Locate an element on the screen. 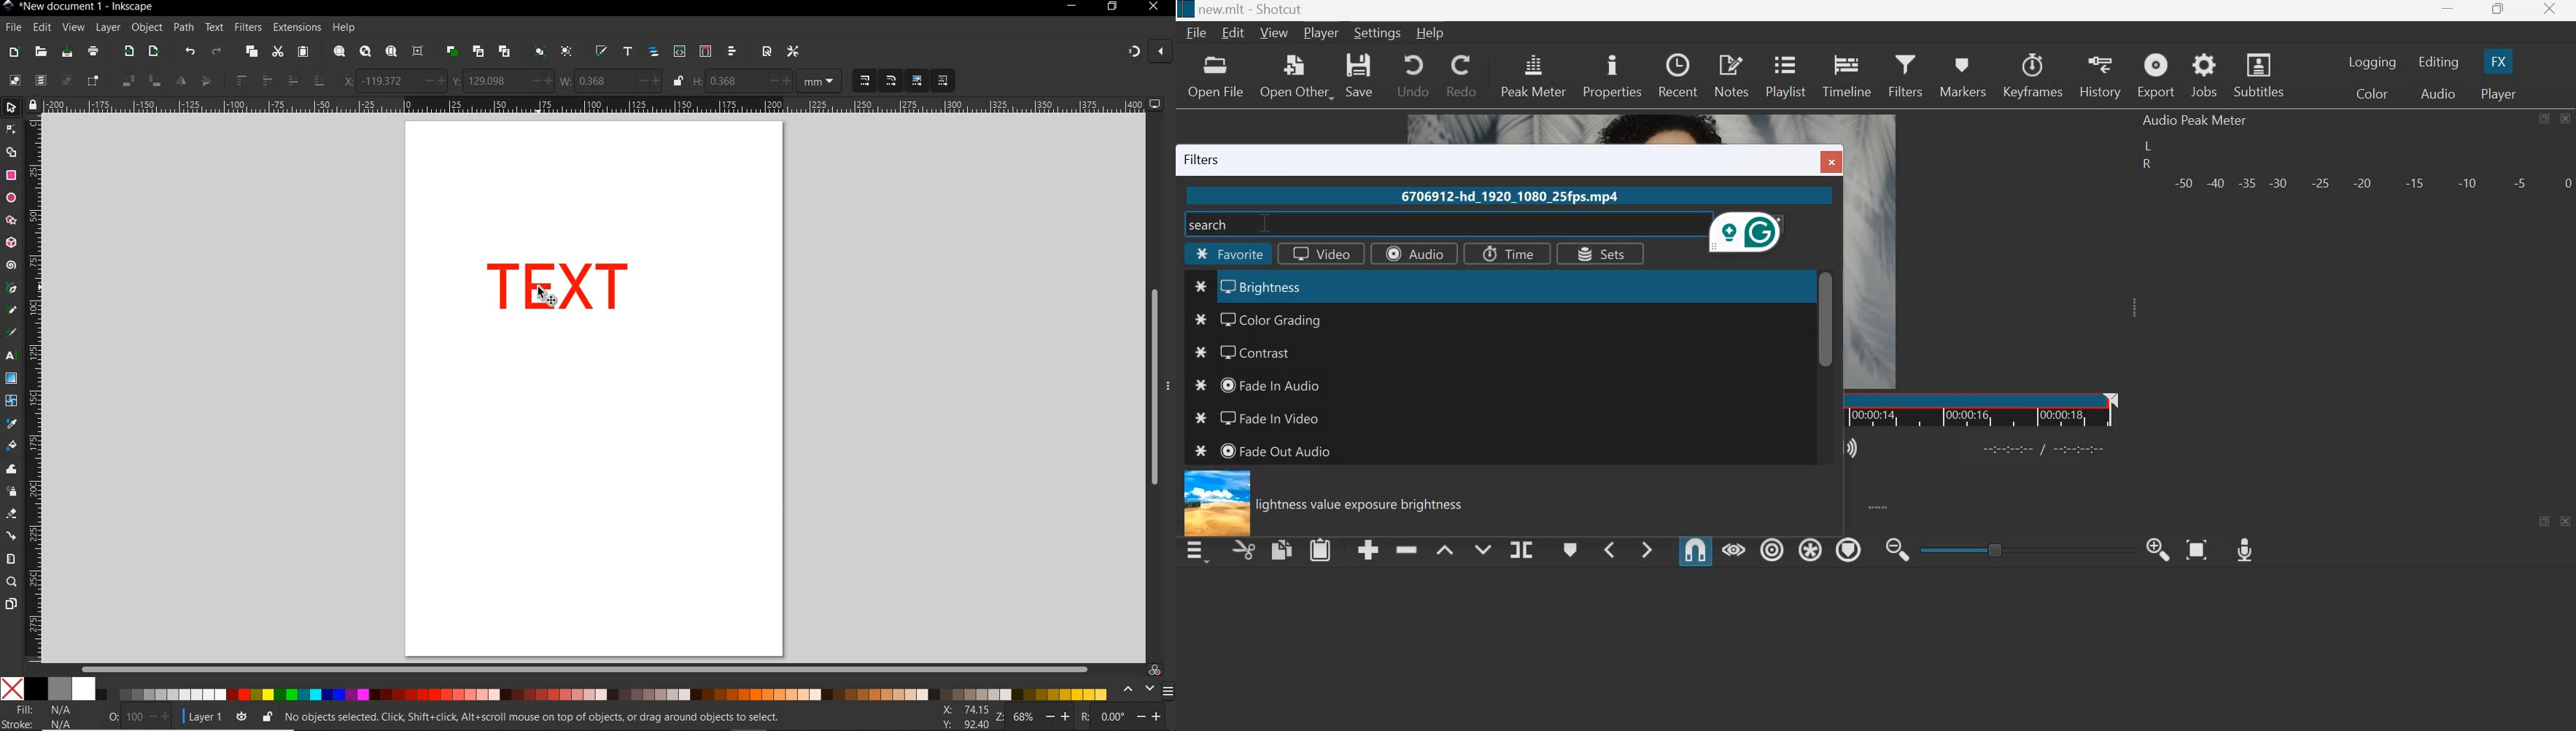 The width and height of the screenshot is (2576, 756). RECTANGLE TOOL is located at coordinates (12, 176).